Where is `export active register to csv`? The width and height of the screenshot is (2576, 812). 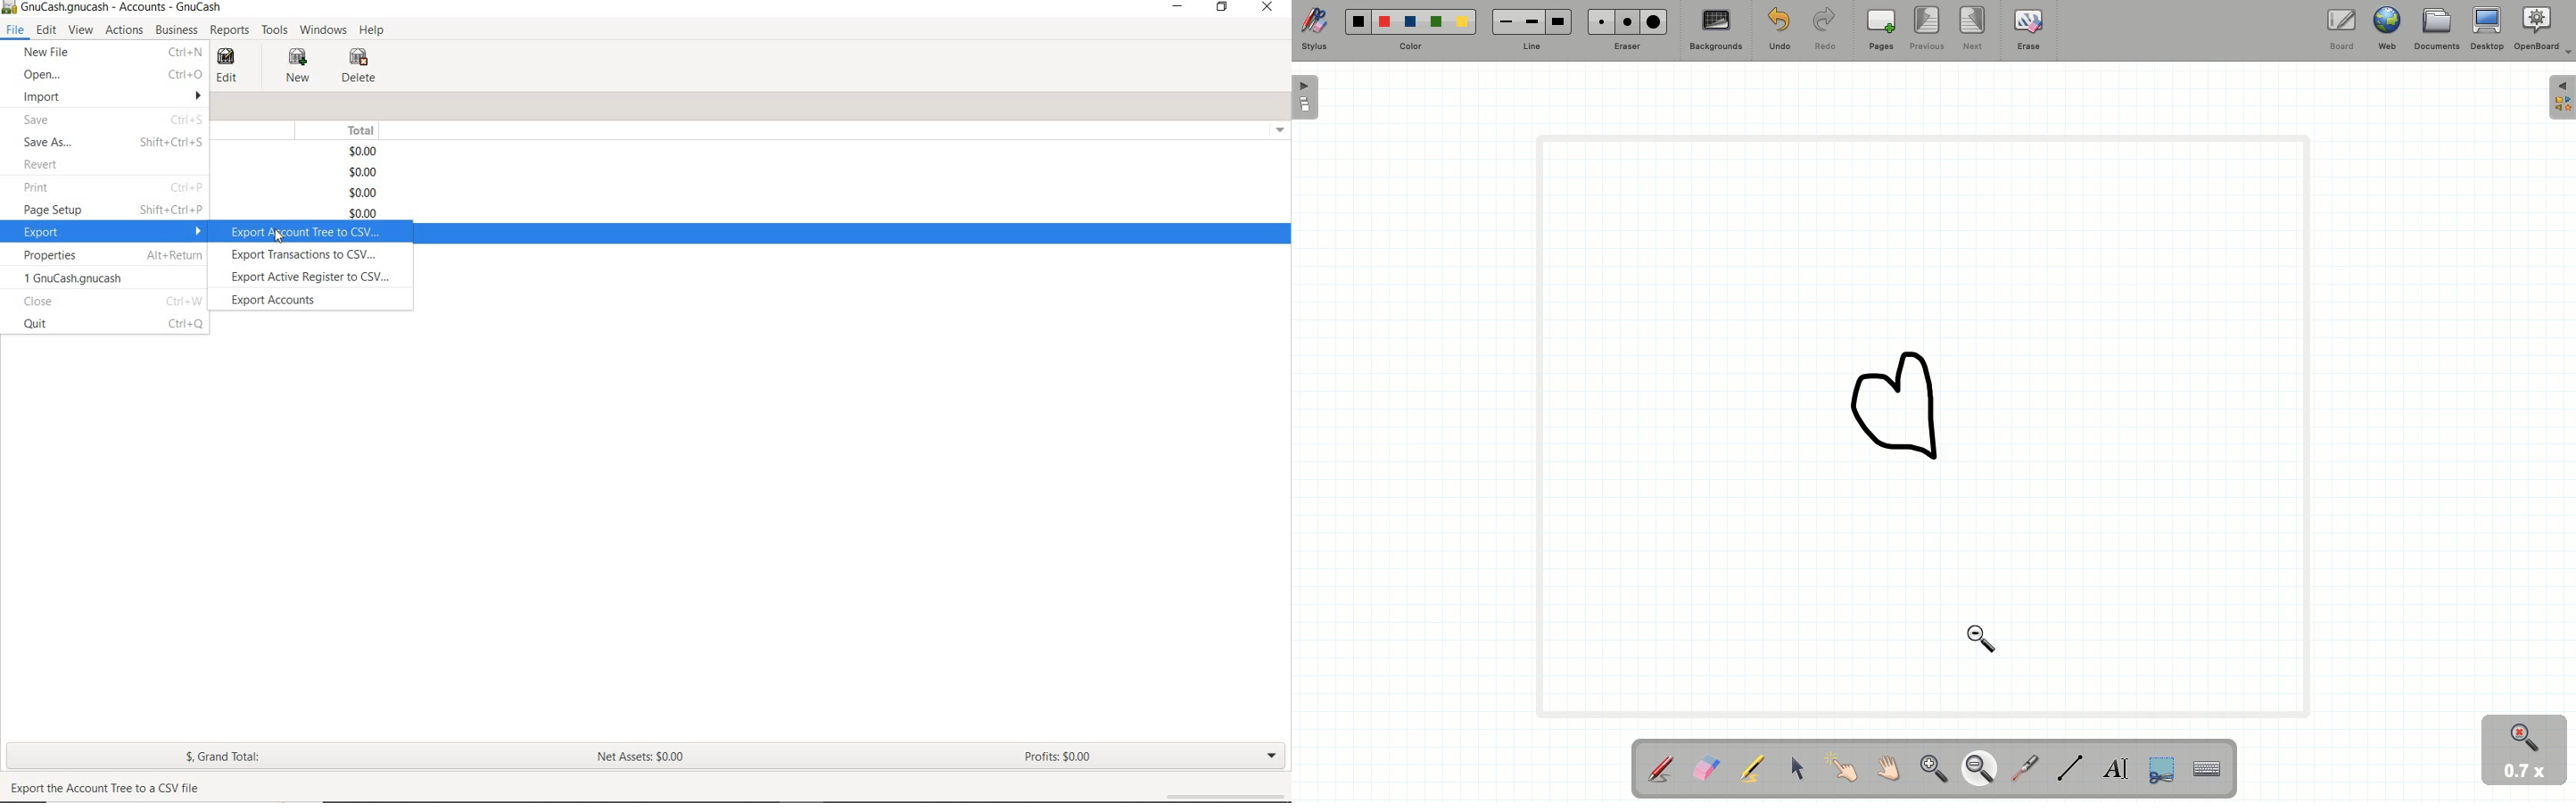
export active register to csv is located at coordinates (310, 278).